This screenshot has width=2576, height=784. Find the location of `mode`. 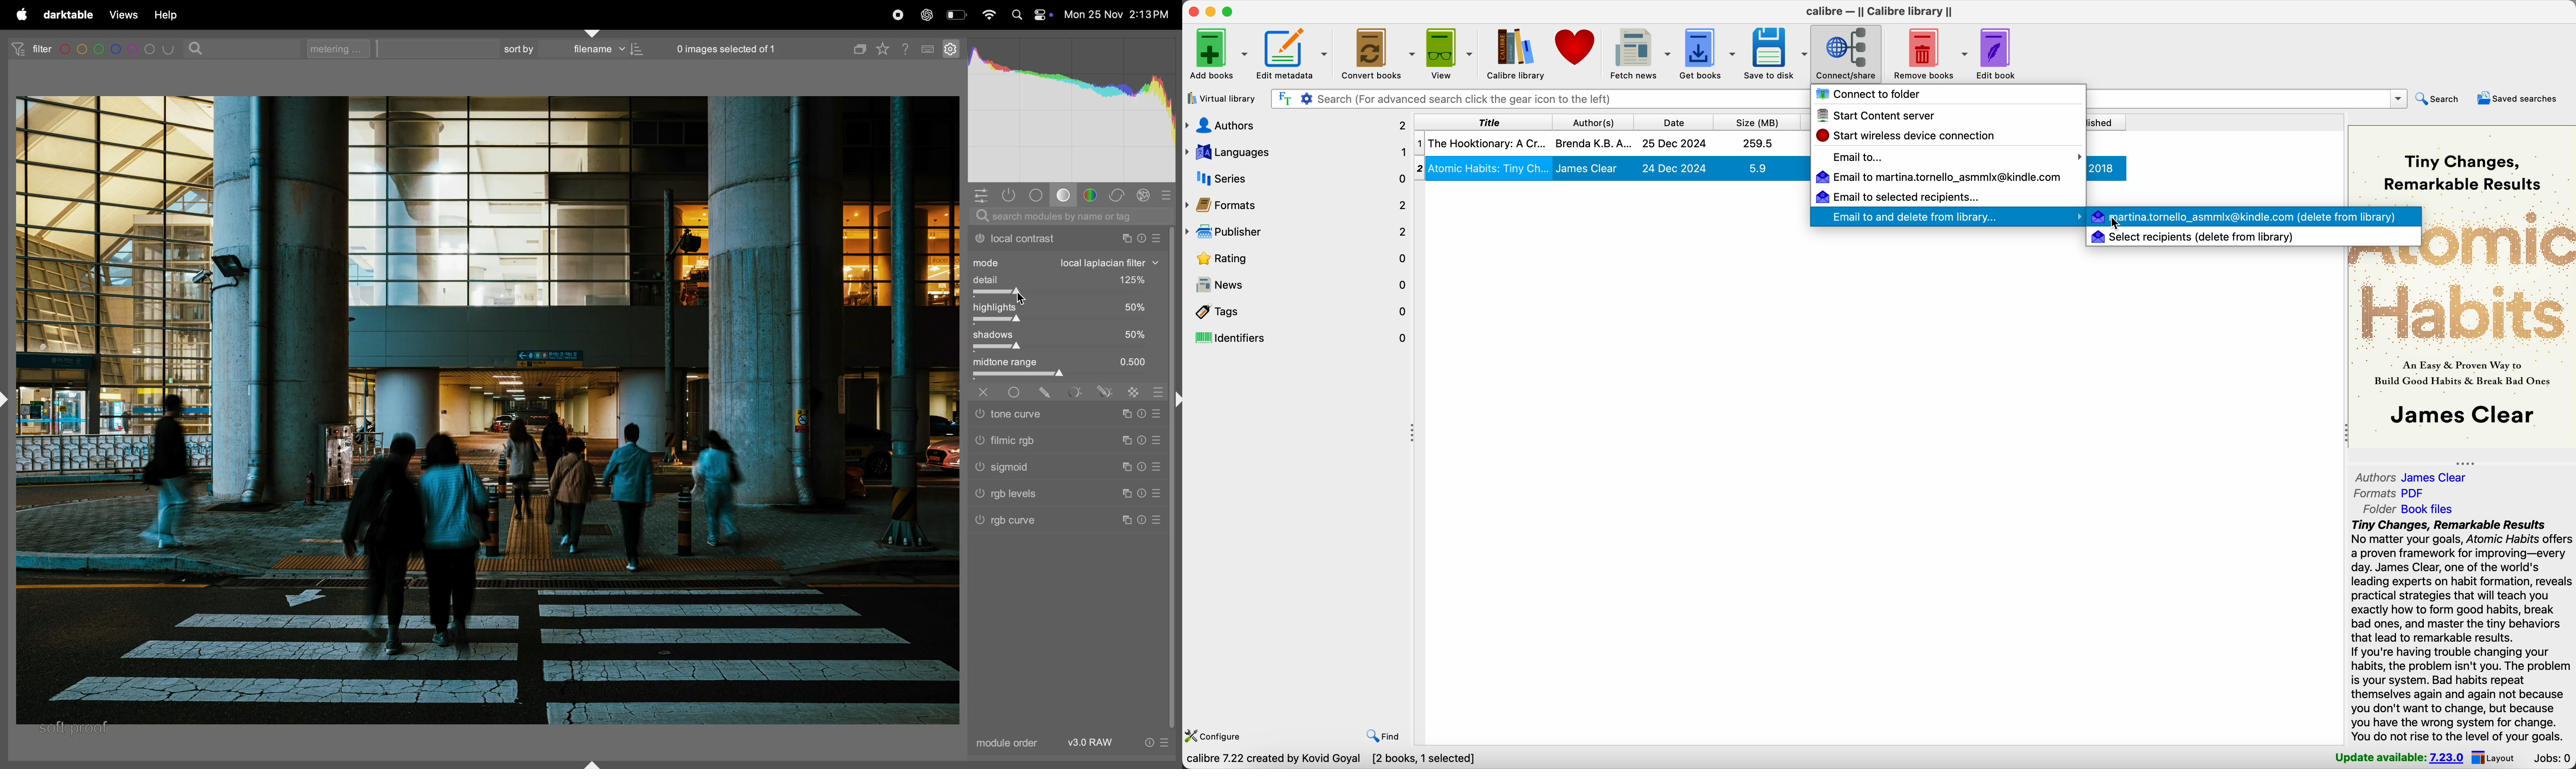

mode is located at coordinates (1067, 263).